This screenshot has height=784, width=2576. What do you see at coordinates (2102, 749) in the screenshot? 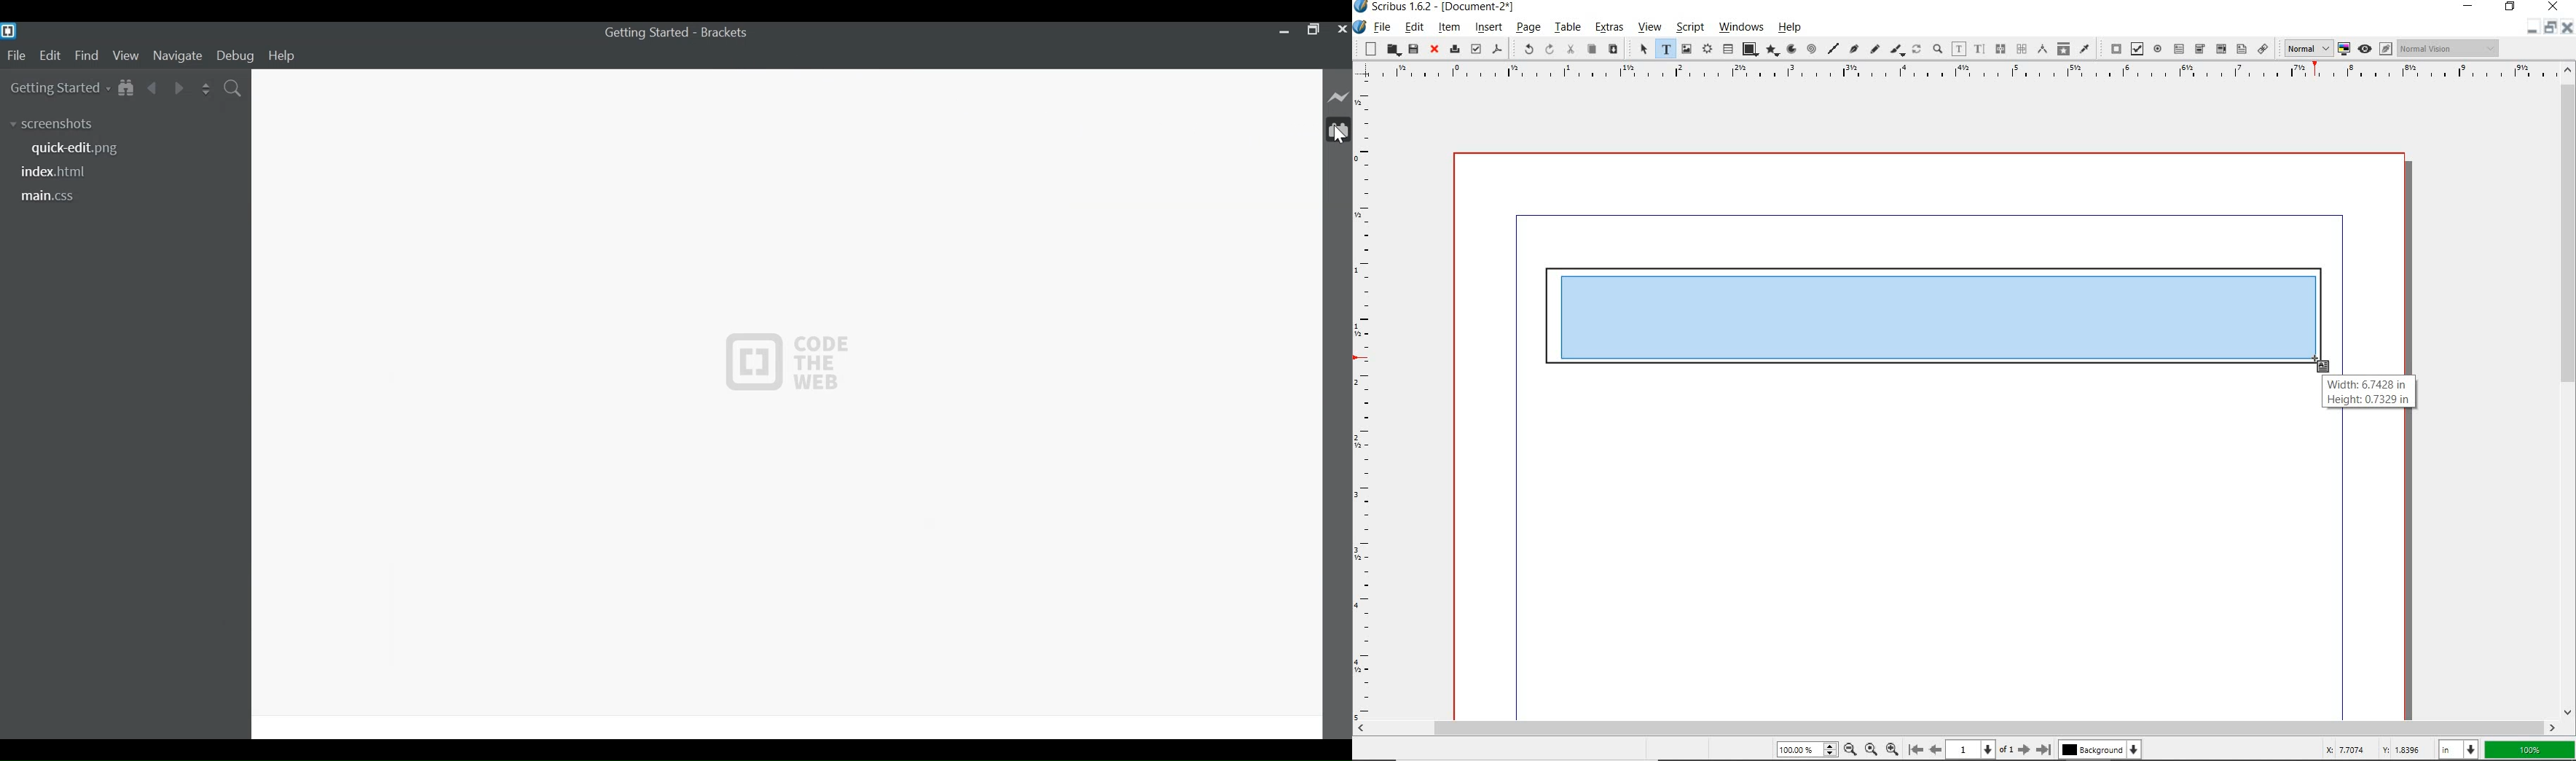
I see `background` at bounding box center [2102, 749].